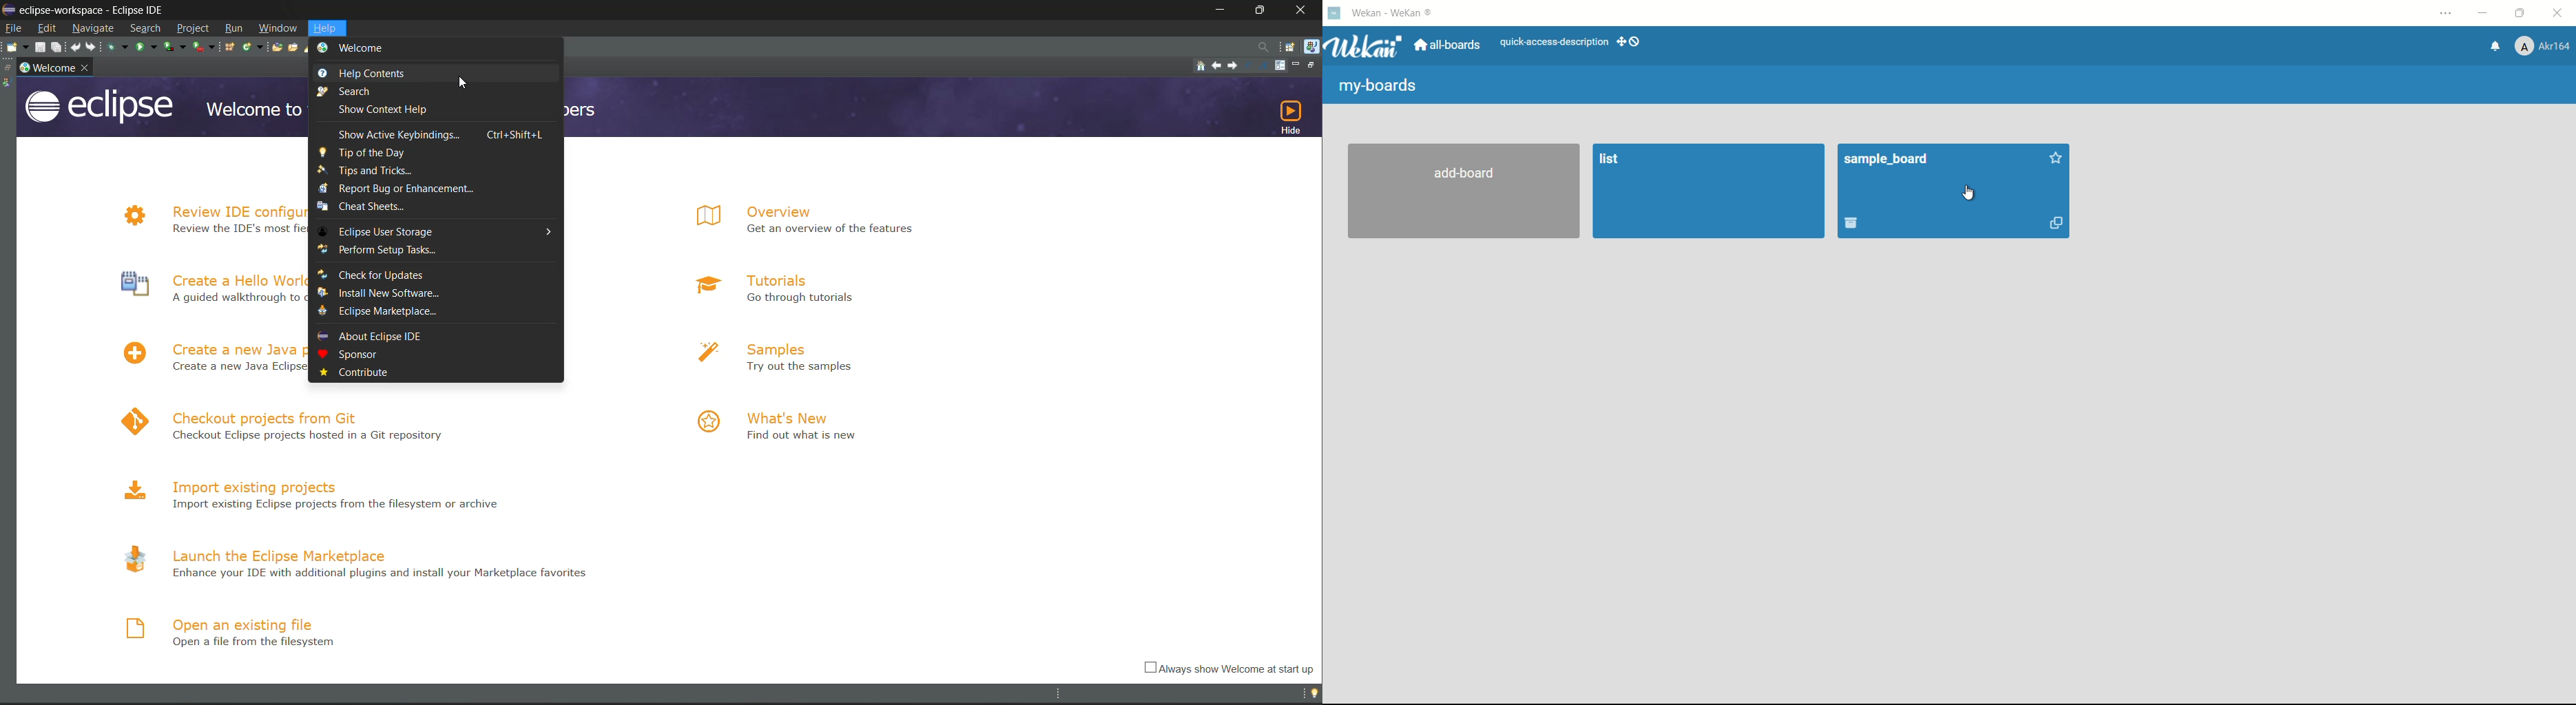 The width and height of the screenshot is (2576, 728). What do you see at coordinates (214, 348) in the screenshot?
I see `create a new project` at bounding box center [214, 348].